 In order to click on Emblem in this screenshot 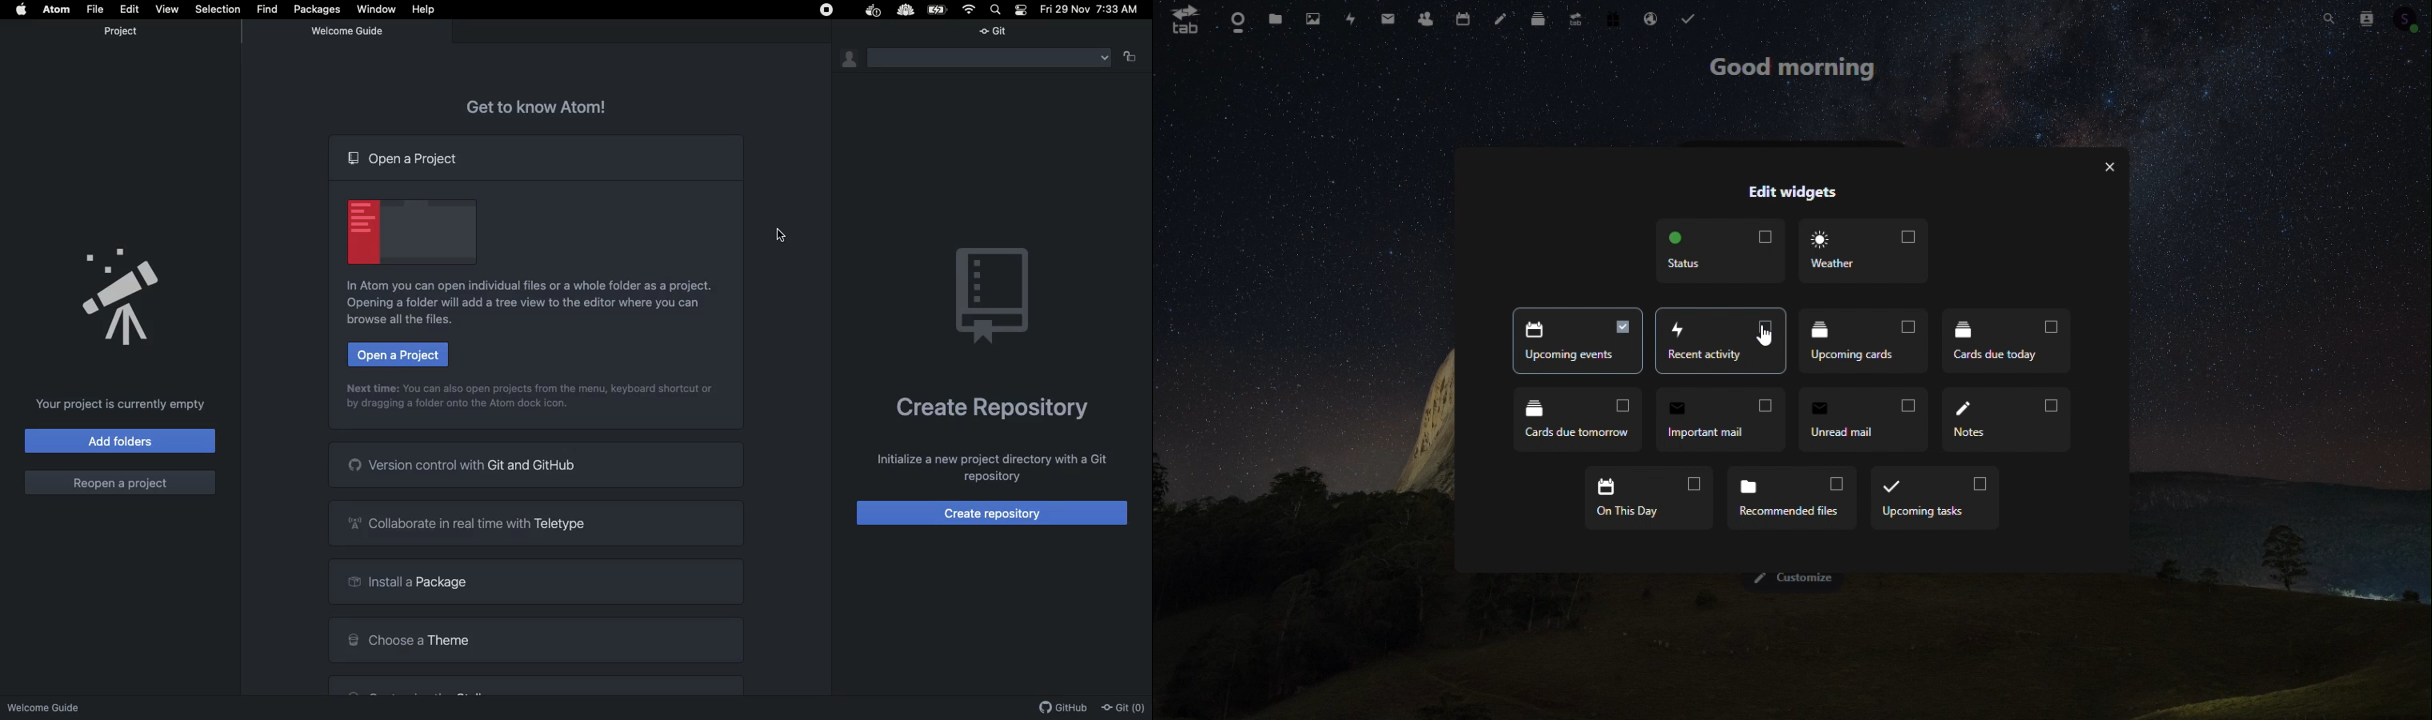, I will do `click(992, 296)`.